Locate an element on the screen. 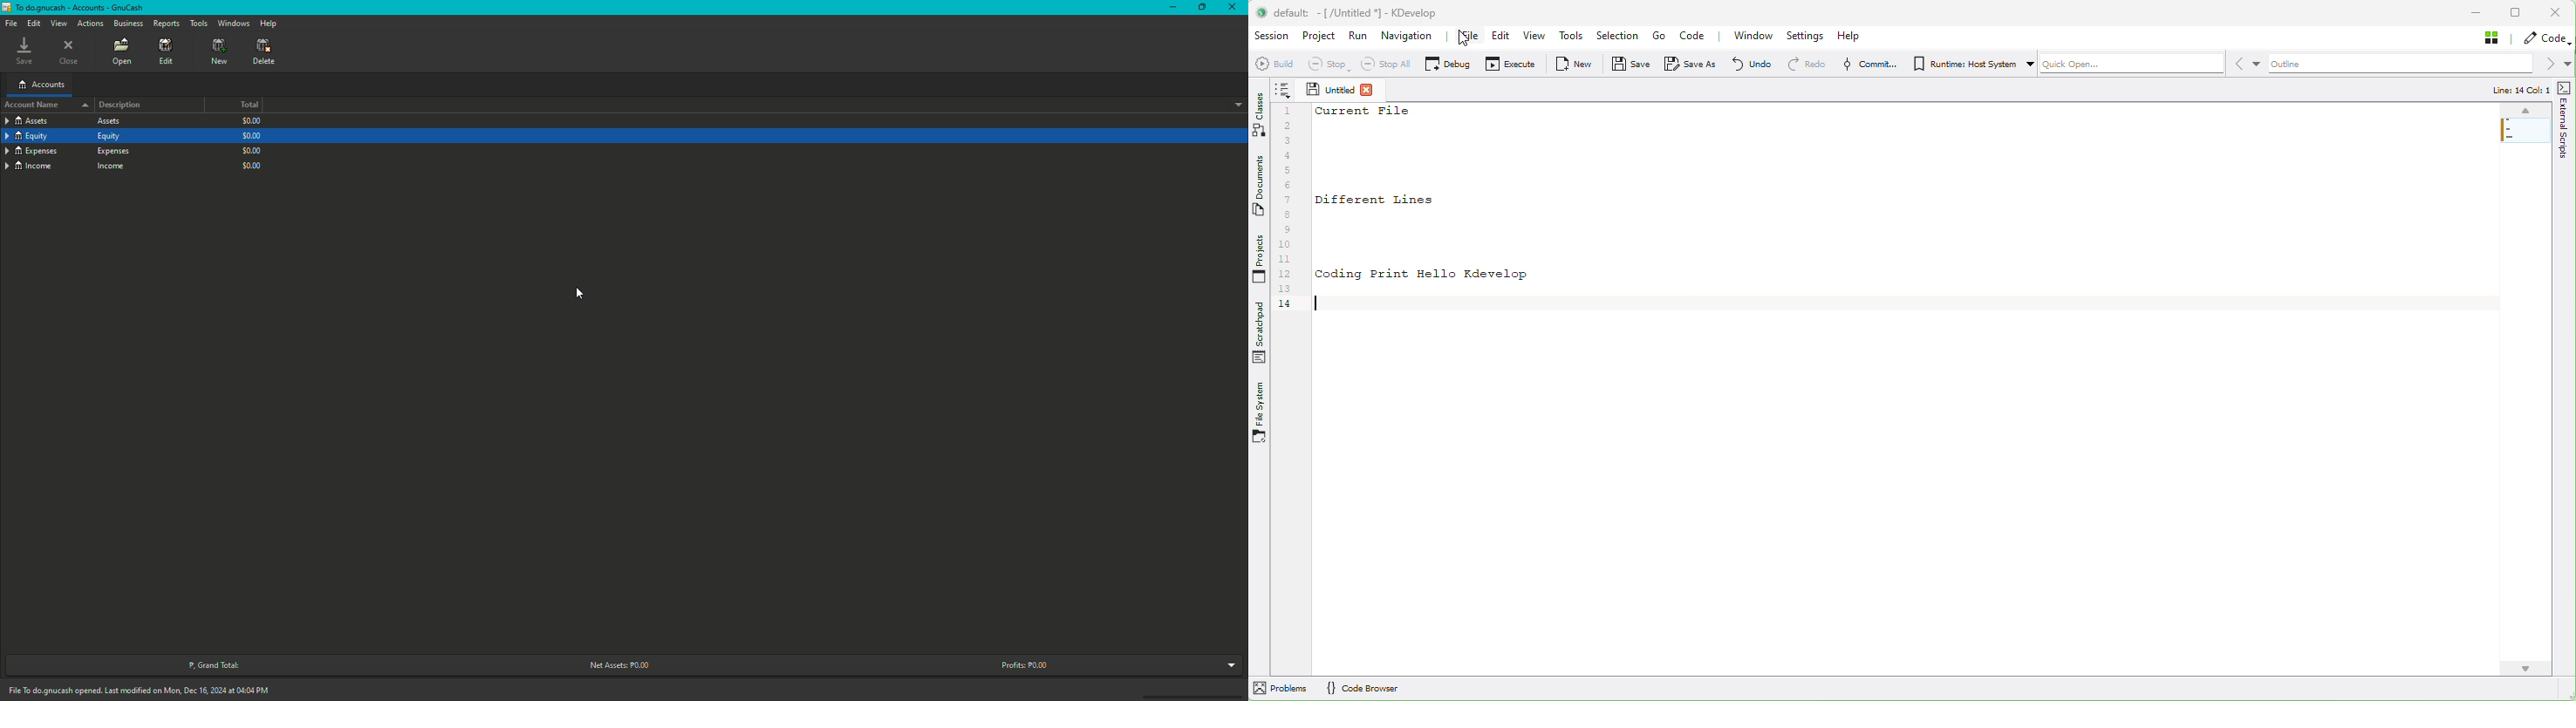  Delete is located at coordinates (265, 53).